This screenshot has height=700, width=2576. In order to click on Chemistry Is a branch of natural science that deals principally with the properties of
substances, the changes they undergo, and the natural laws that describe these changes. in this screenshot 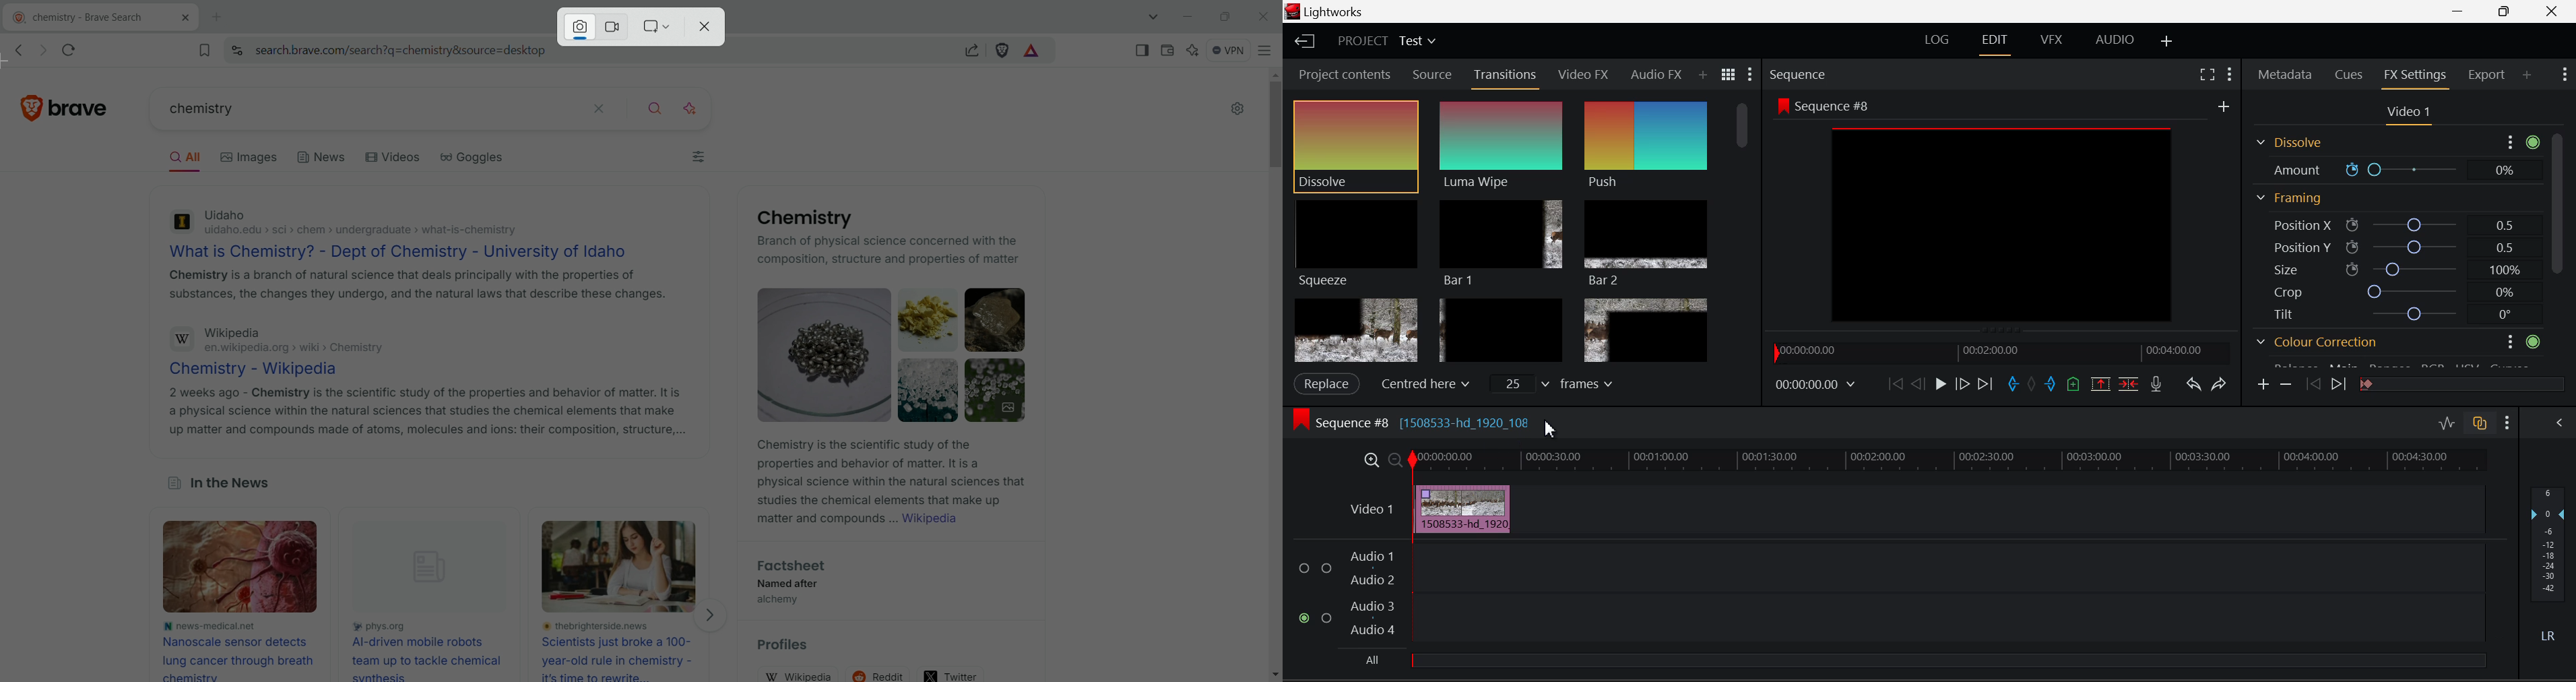, I will do `click(417, 288)`.